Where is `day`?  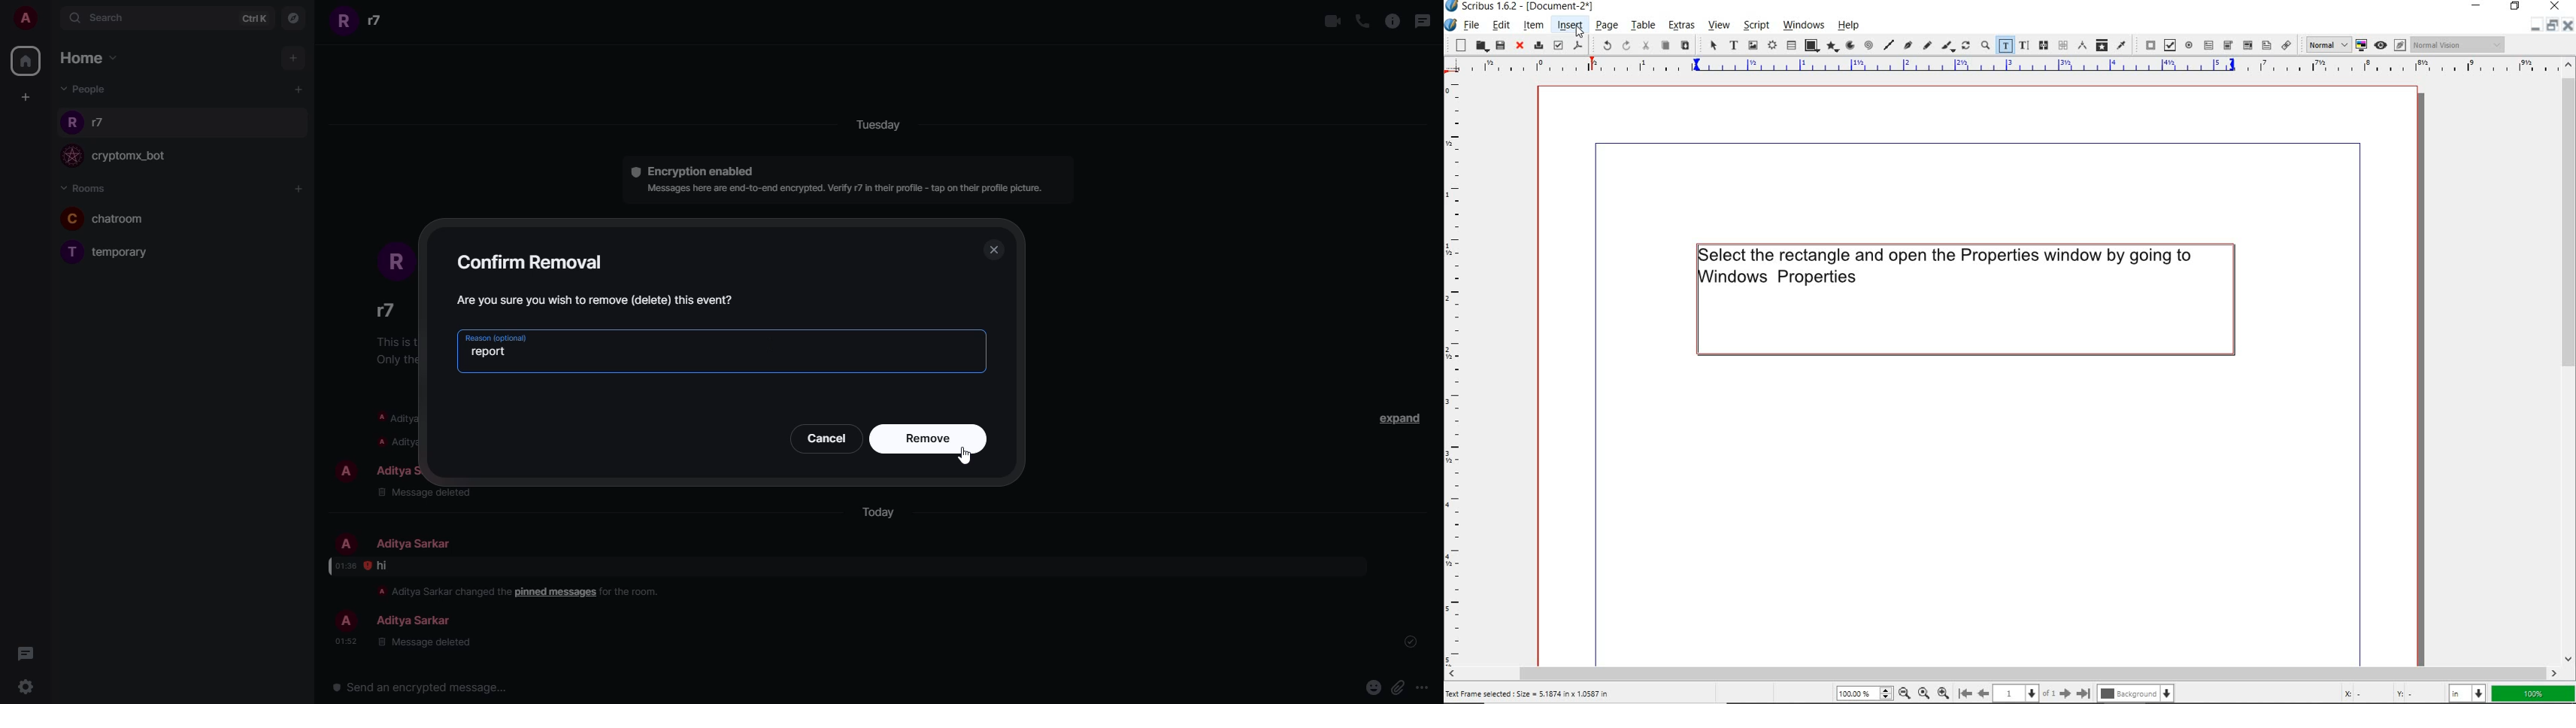 day is located at coordinates (896, 126).